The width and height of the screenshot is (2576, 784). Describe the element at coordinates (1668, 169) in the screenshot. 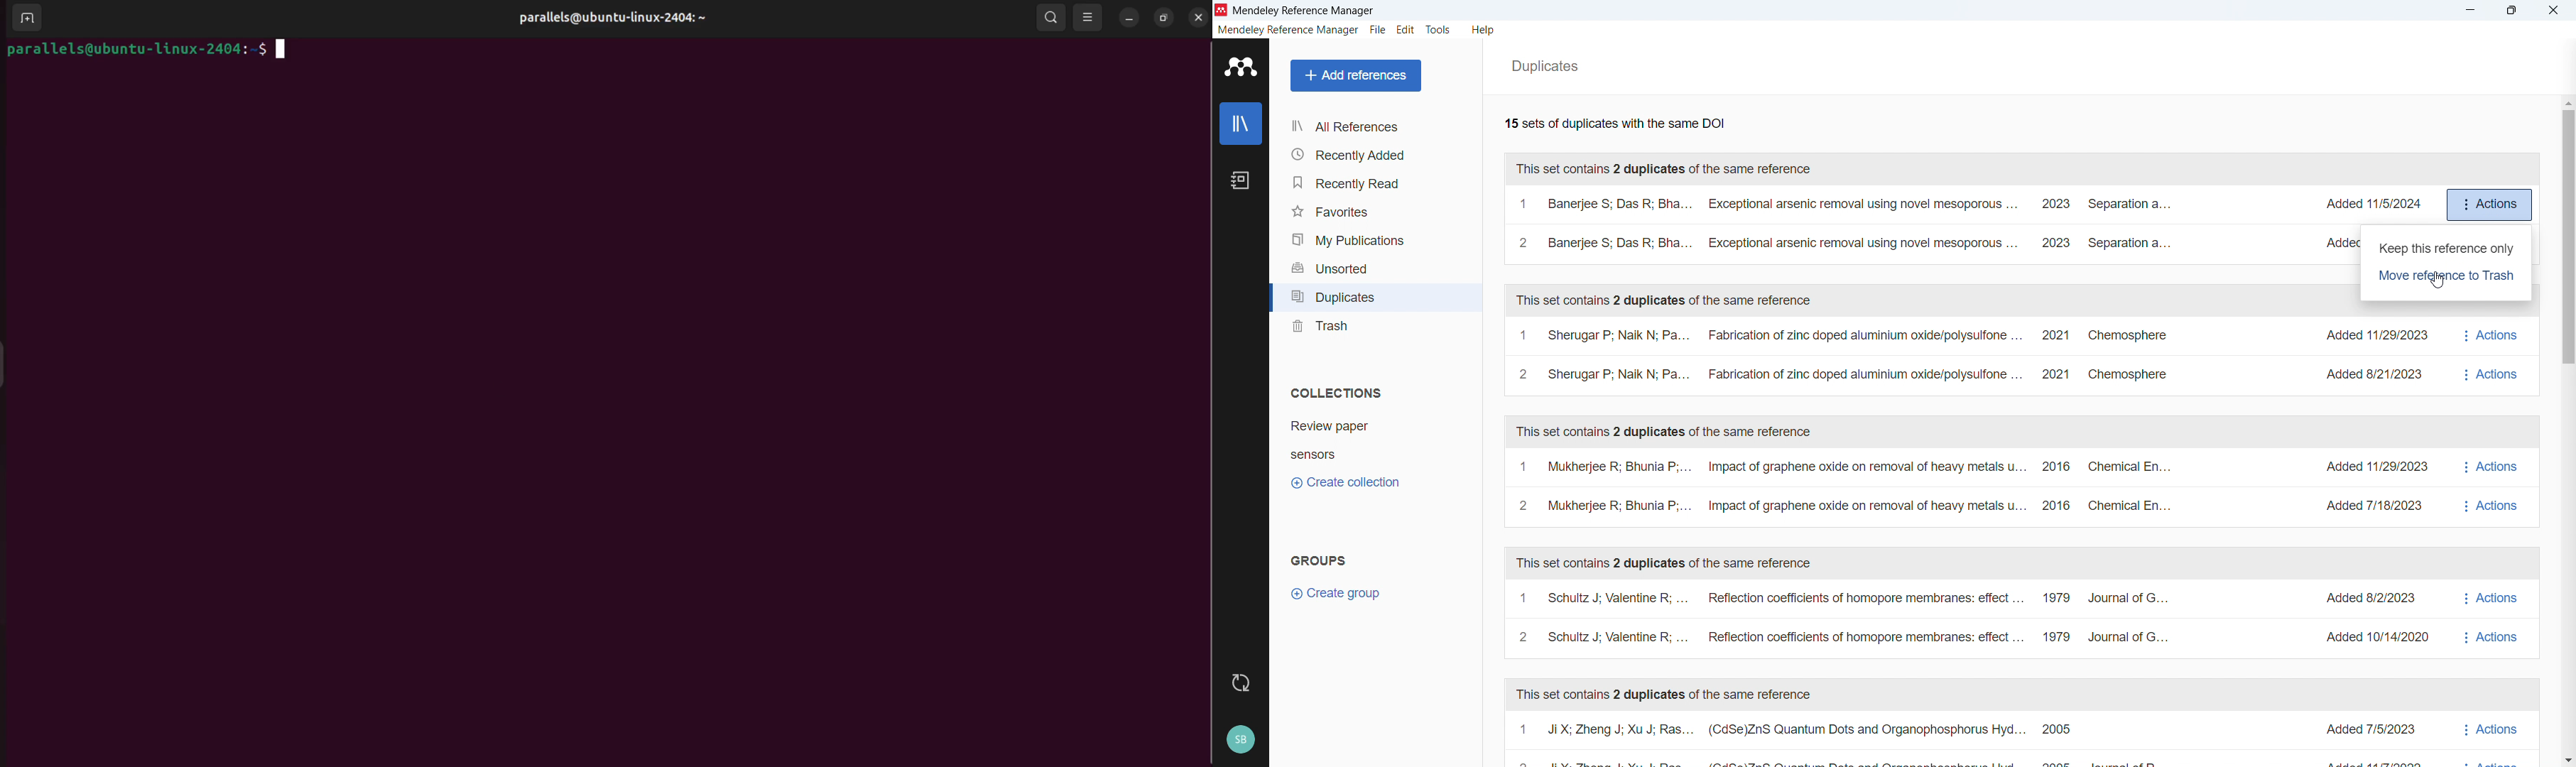

I see `This set contains two duplicates of the same reference` at that location.